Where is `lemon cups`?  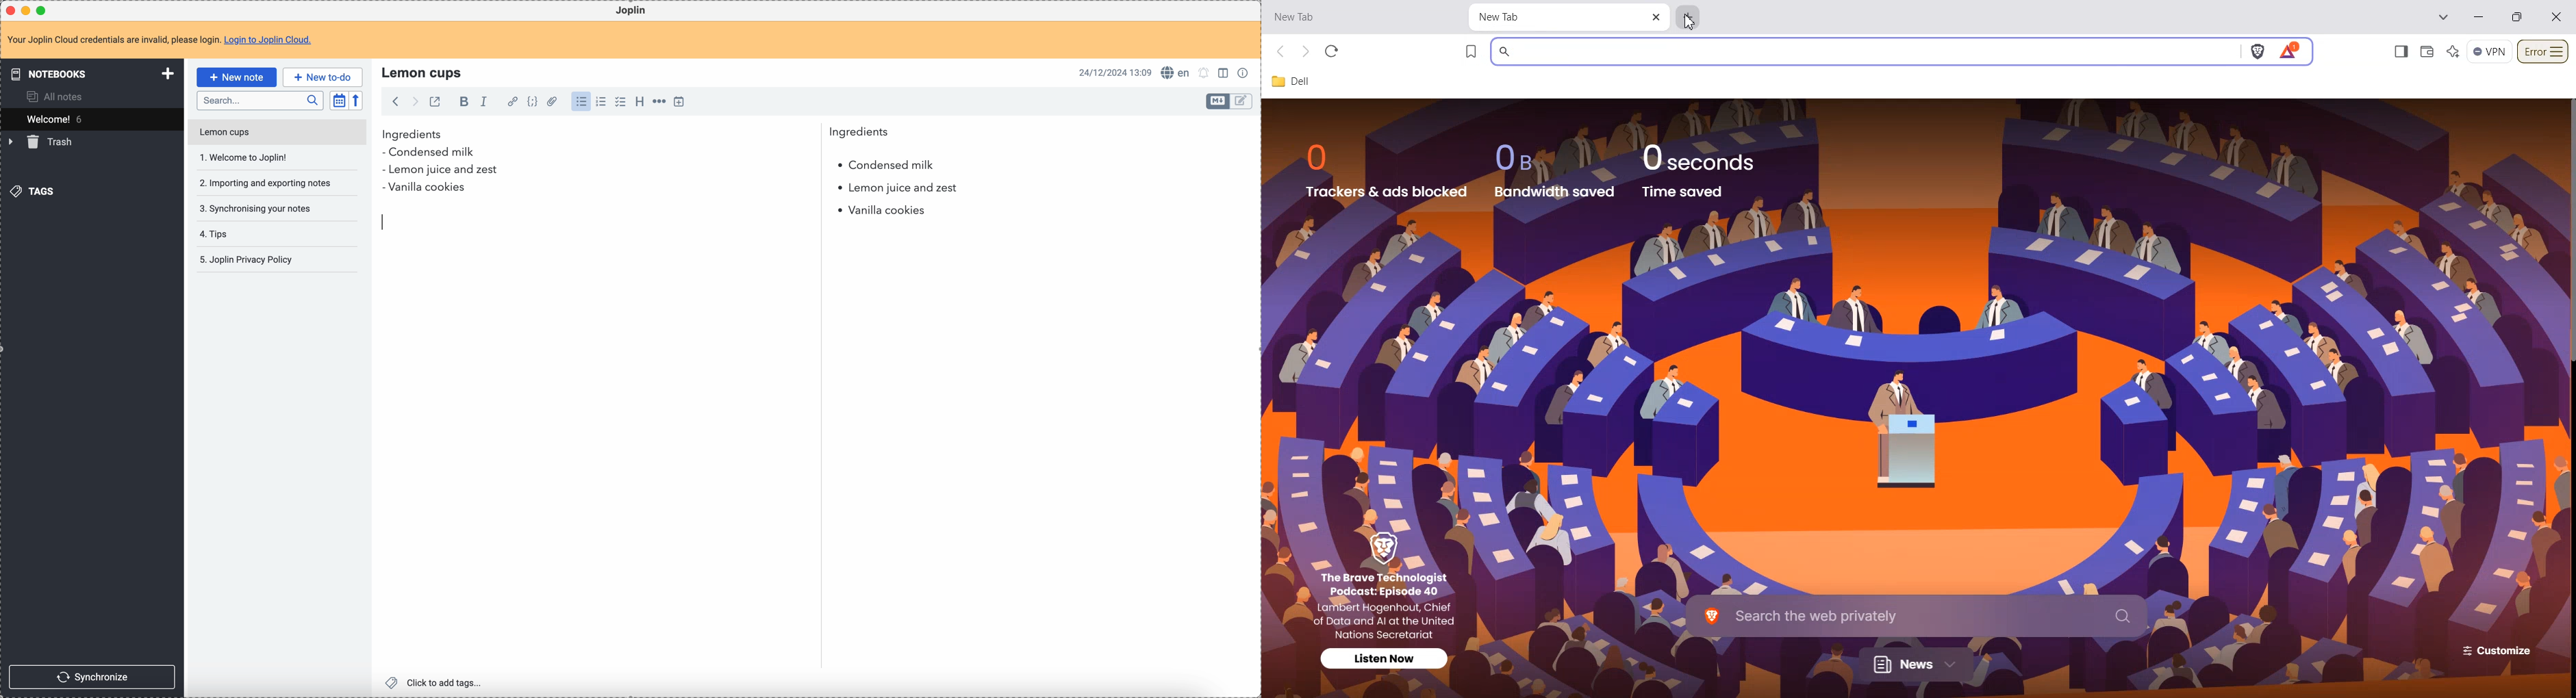
lemon cups is located at coordinates (276, 134).